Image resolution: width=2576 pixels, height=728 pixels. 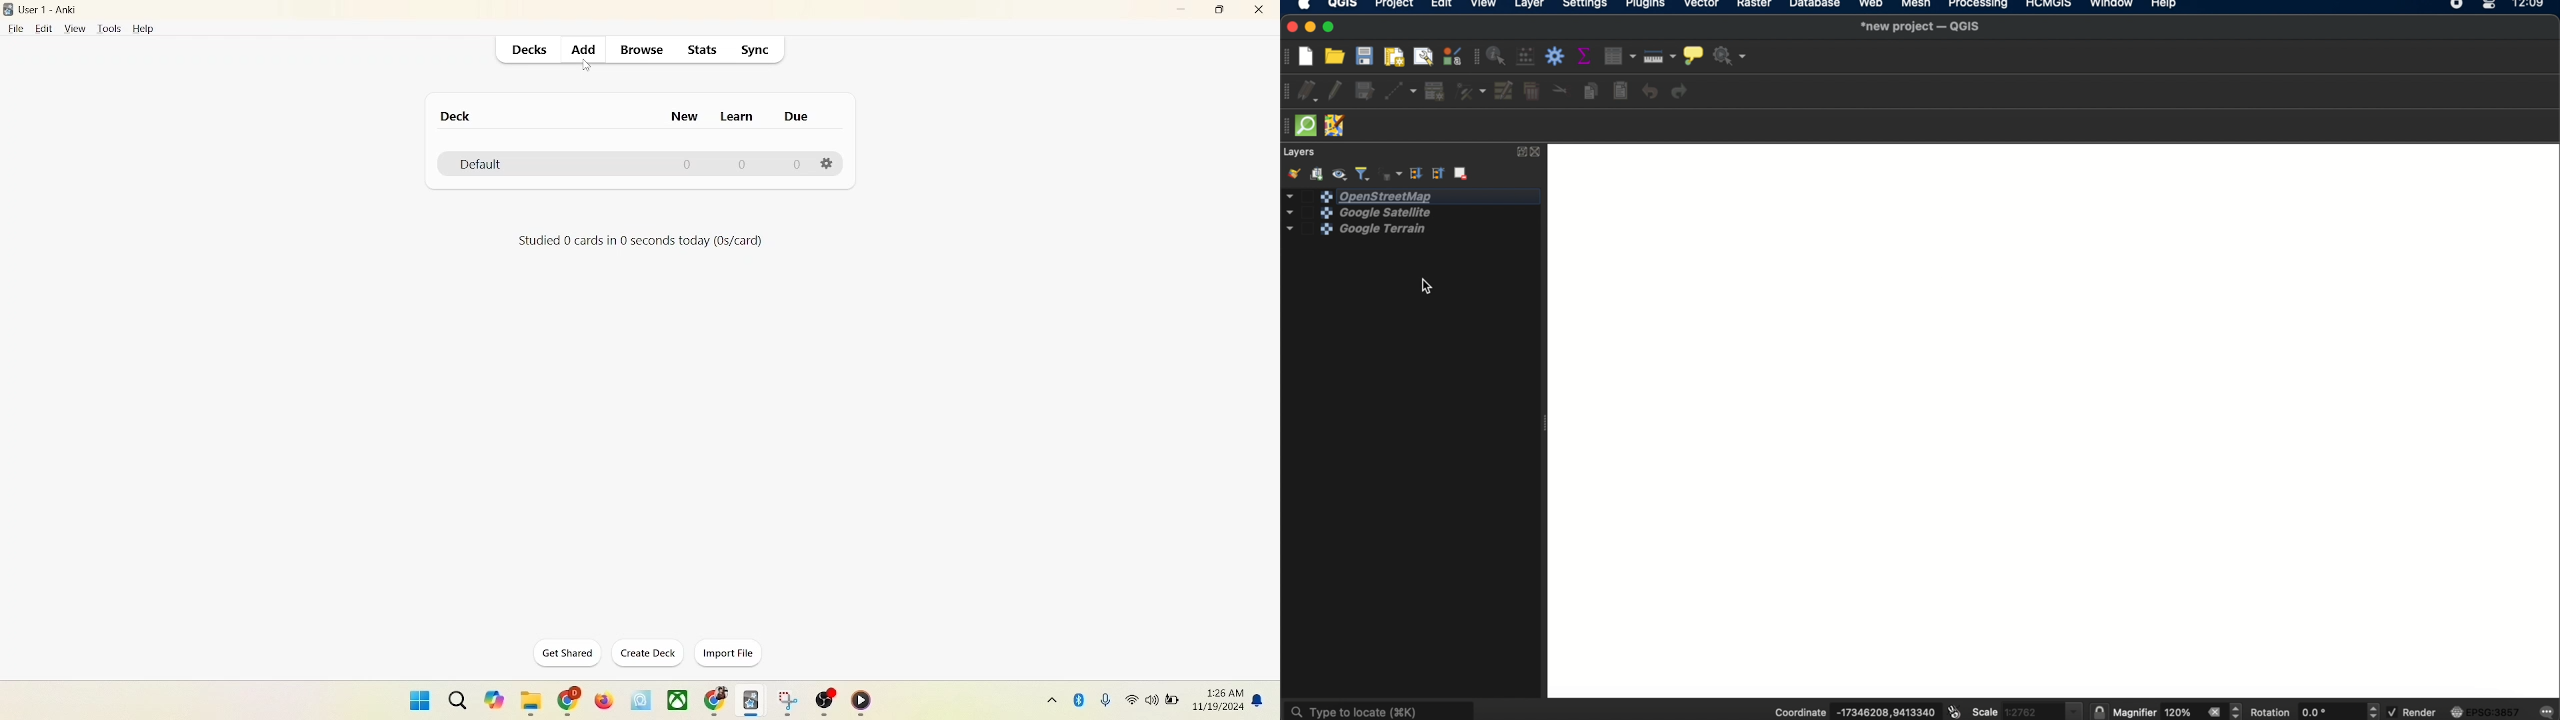 What do you see at coordinates (109, 29) in the screenshot?
I see `tools` at bounding box center [109, 29].